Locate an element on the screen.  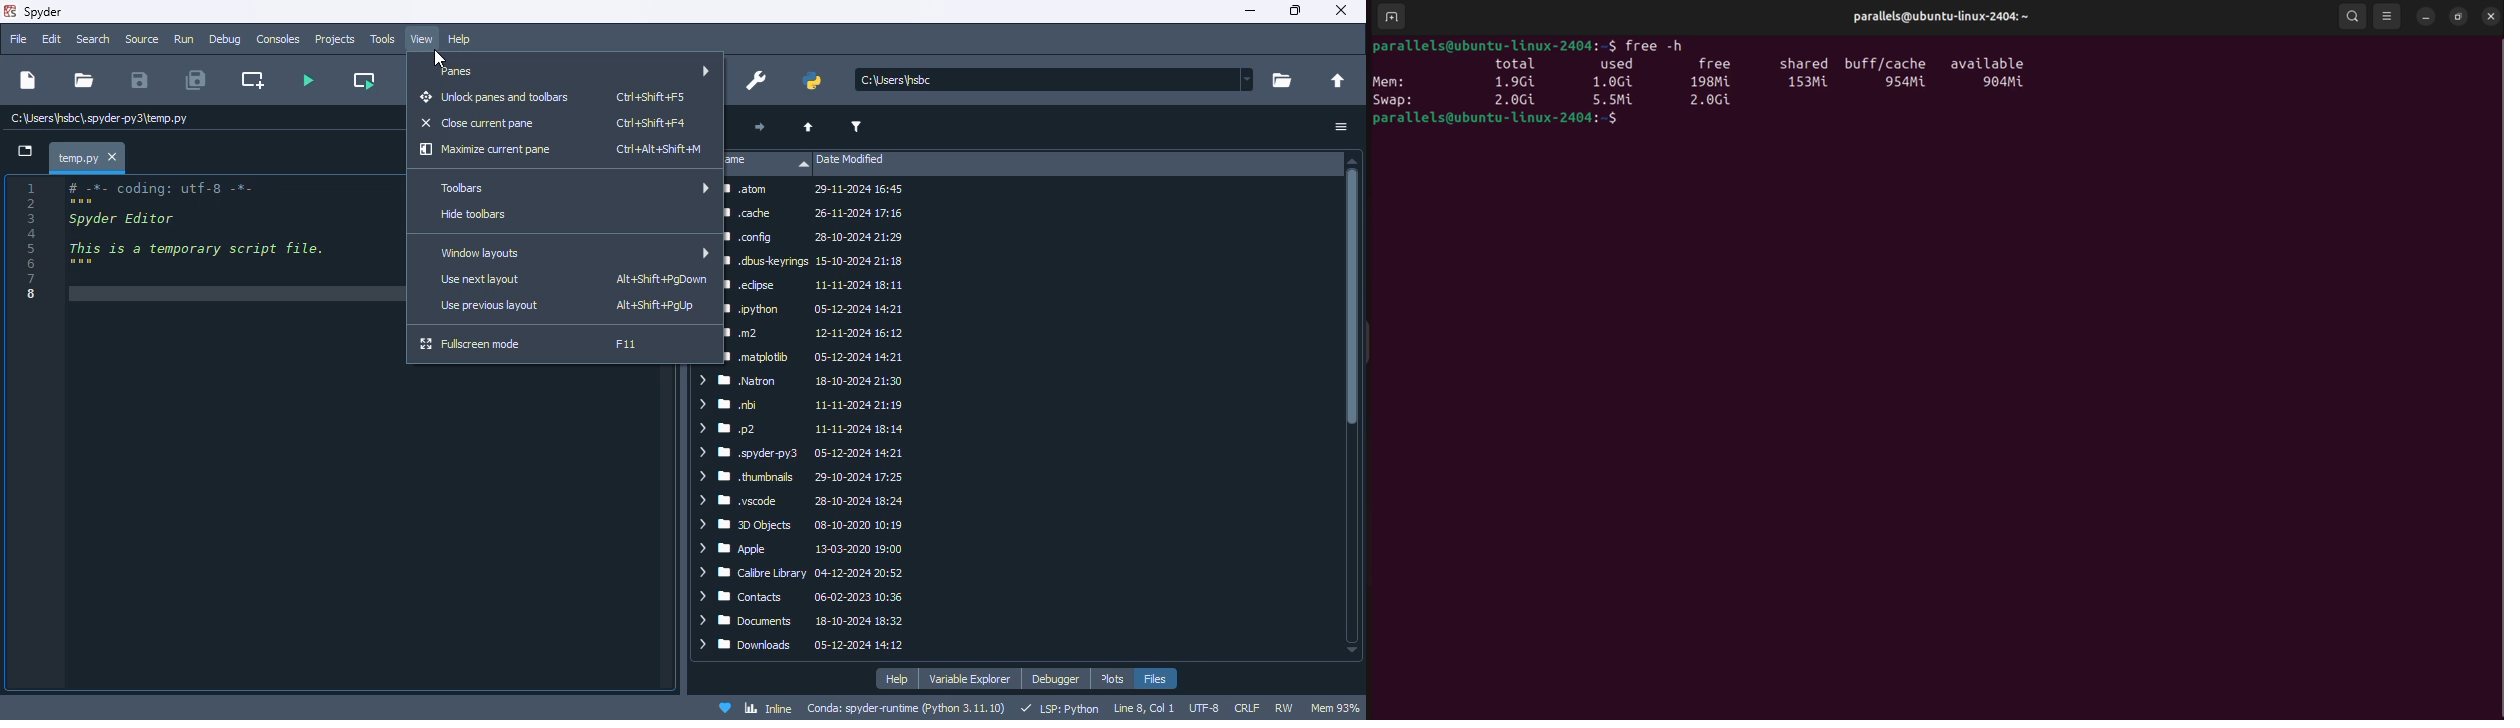
variable explorer is located at coordinates (970, 680).